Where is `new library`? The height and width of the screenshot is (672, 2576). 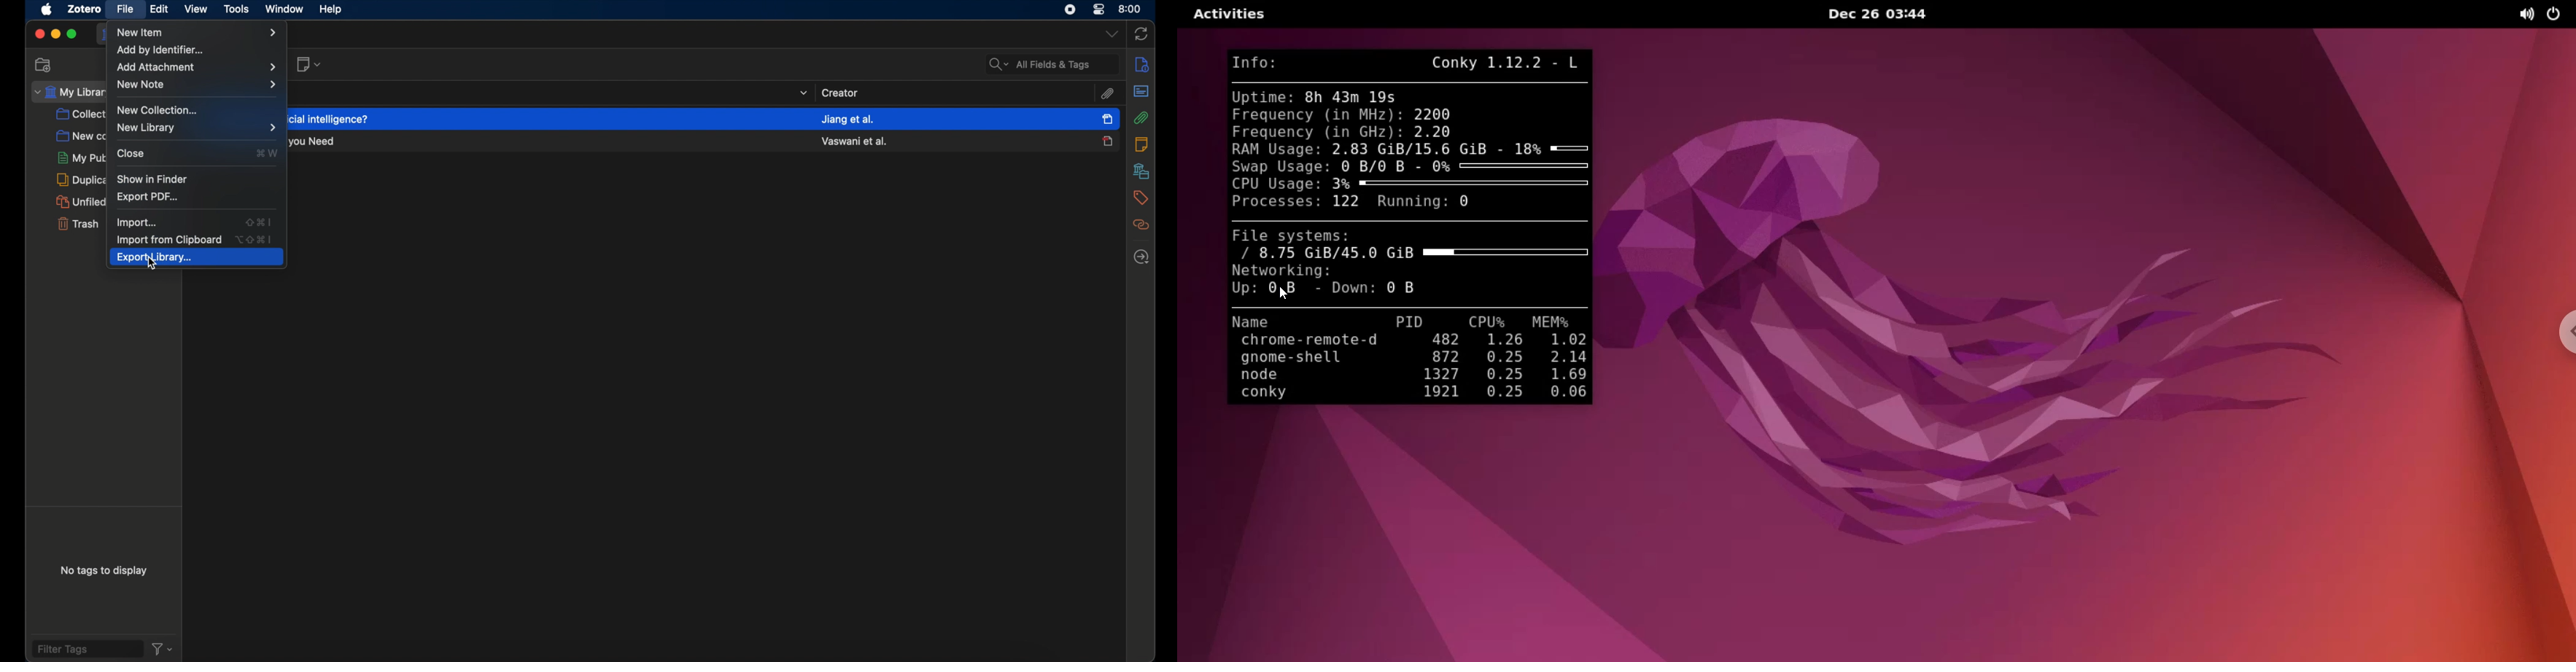 new library is located at coordinates (148, 129).